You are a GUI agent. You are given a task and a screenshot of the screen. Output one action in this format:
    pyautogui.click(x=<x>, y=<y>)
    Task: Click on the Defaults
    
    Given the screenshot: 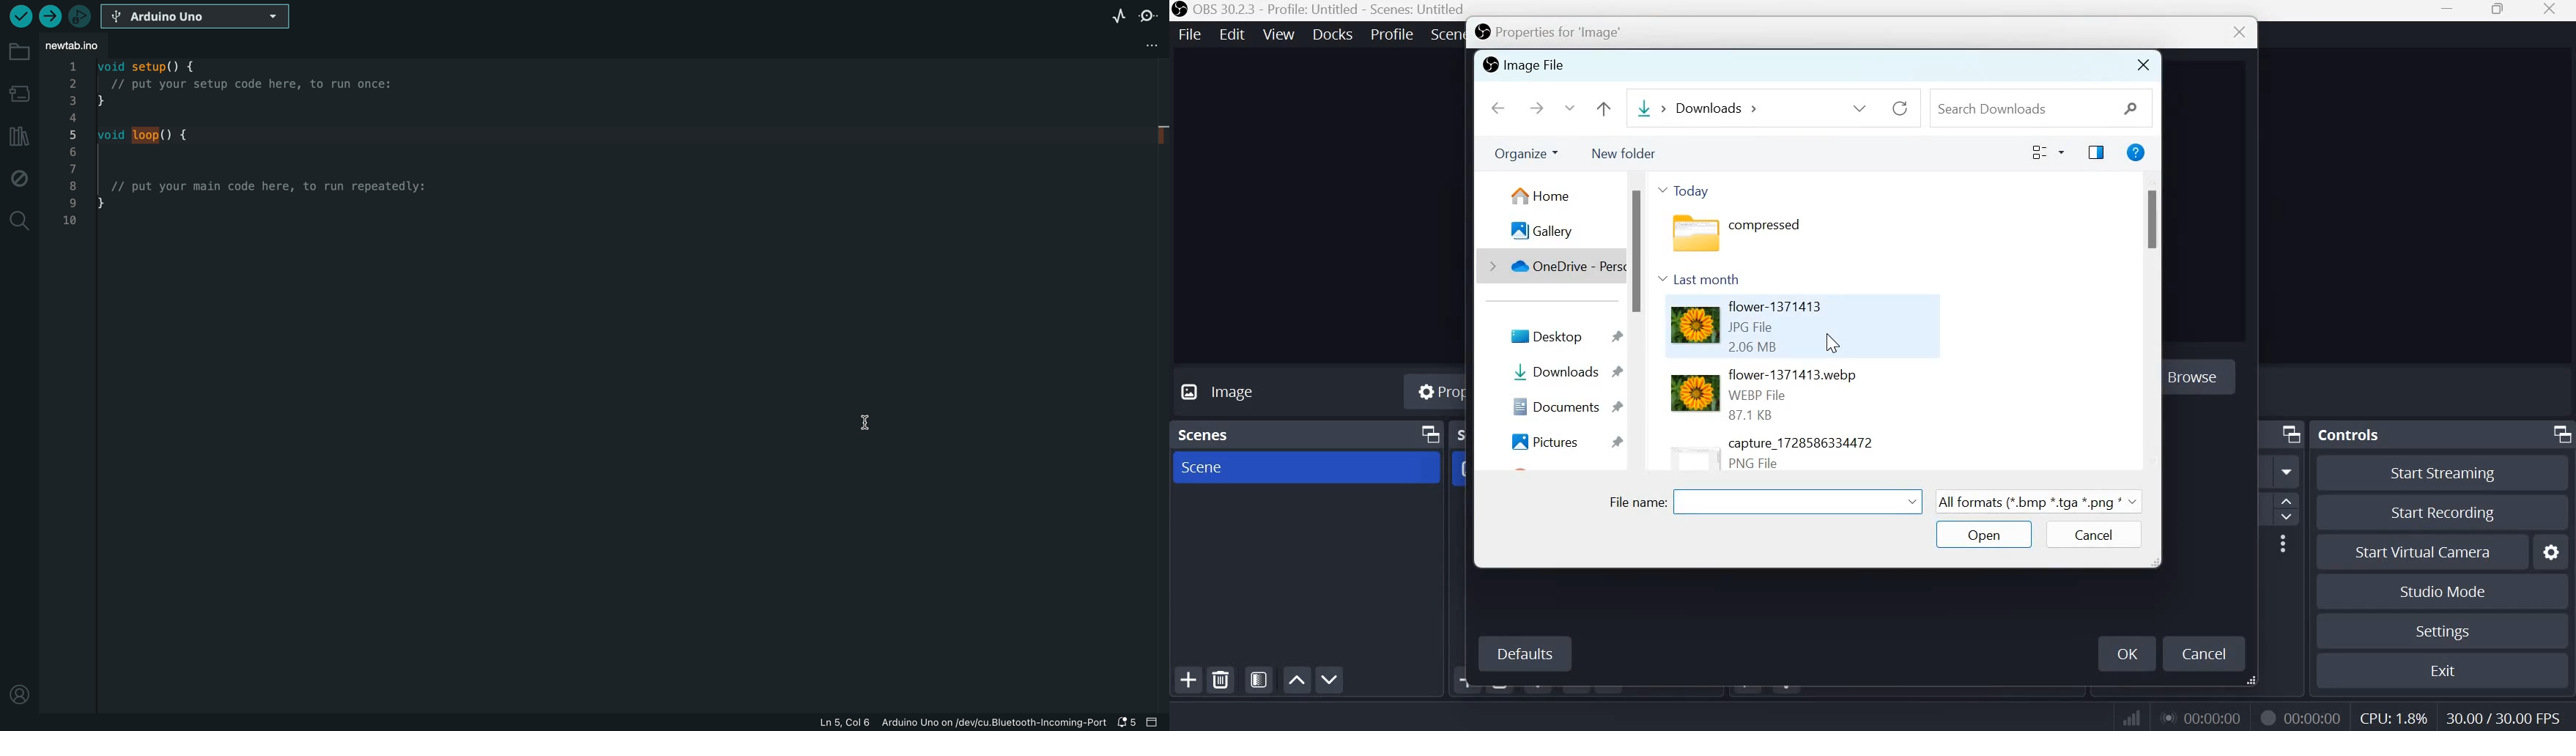 What is the action you would take?
    pyautogui.click(x=1524, y=655)
    